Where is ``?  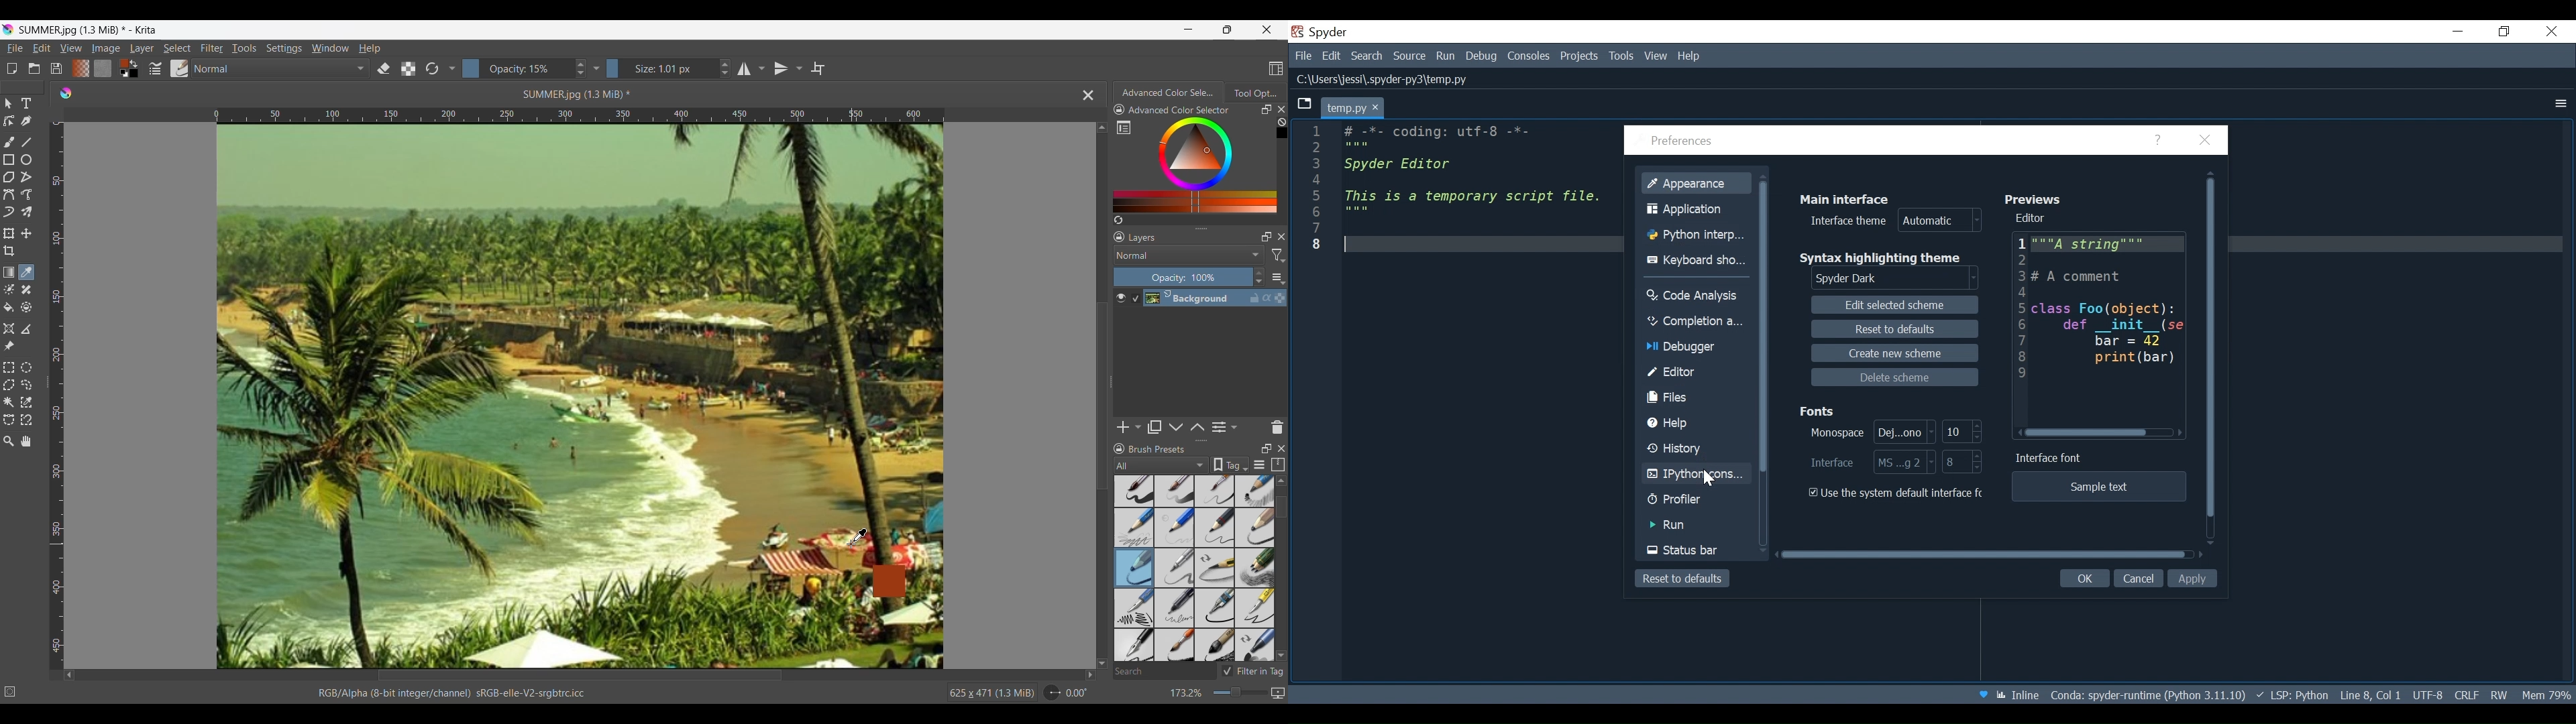  is located at coordinates (1475, 186).